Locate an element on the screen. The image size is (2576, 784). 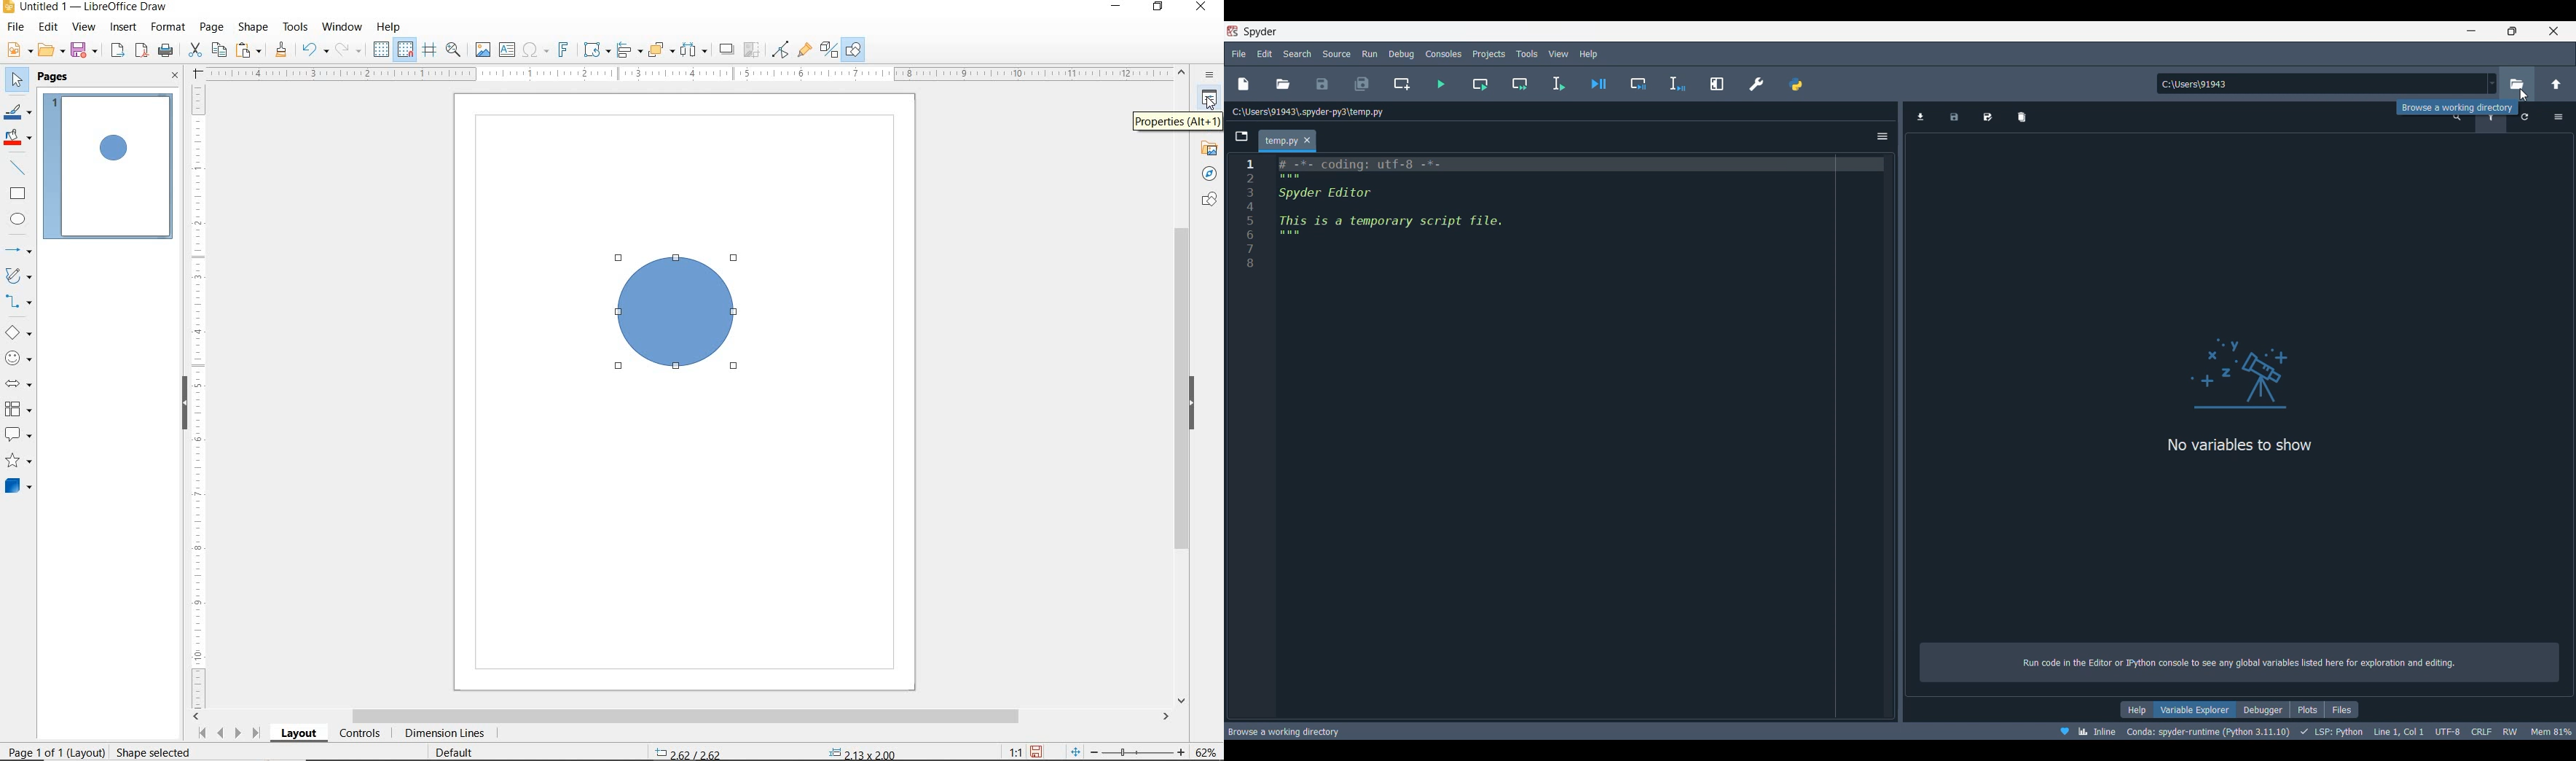
RECTANGLE is located at coordinates (20, 195).